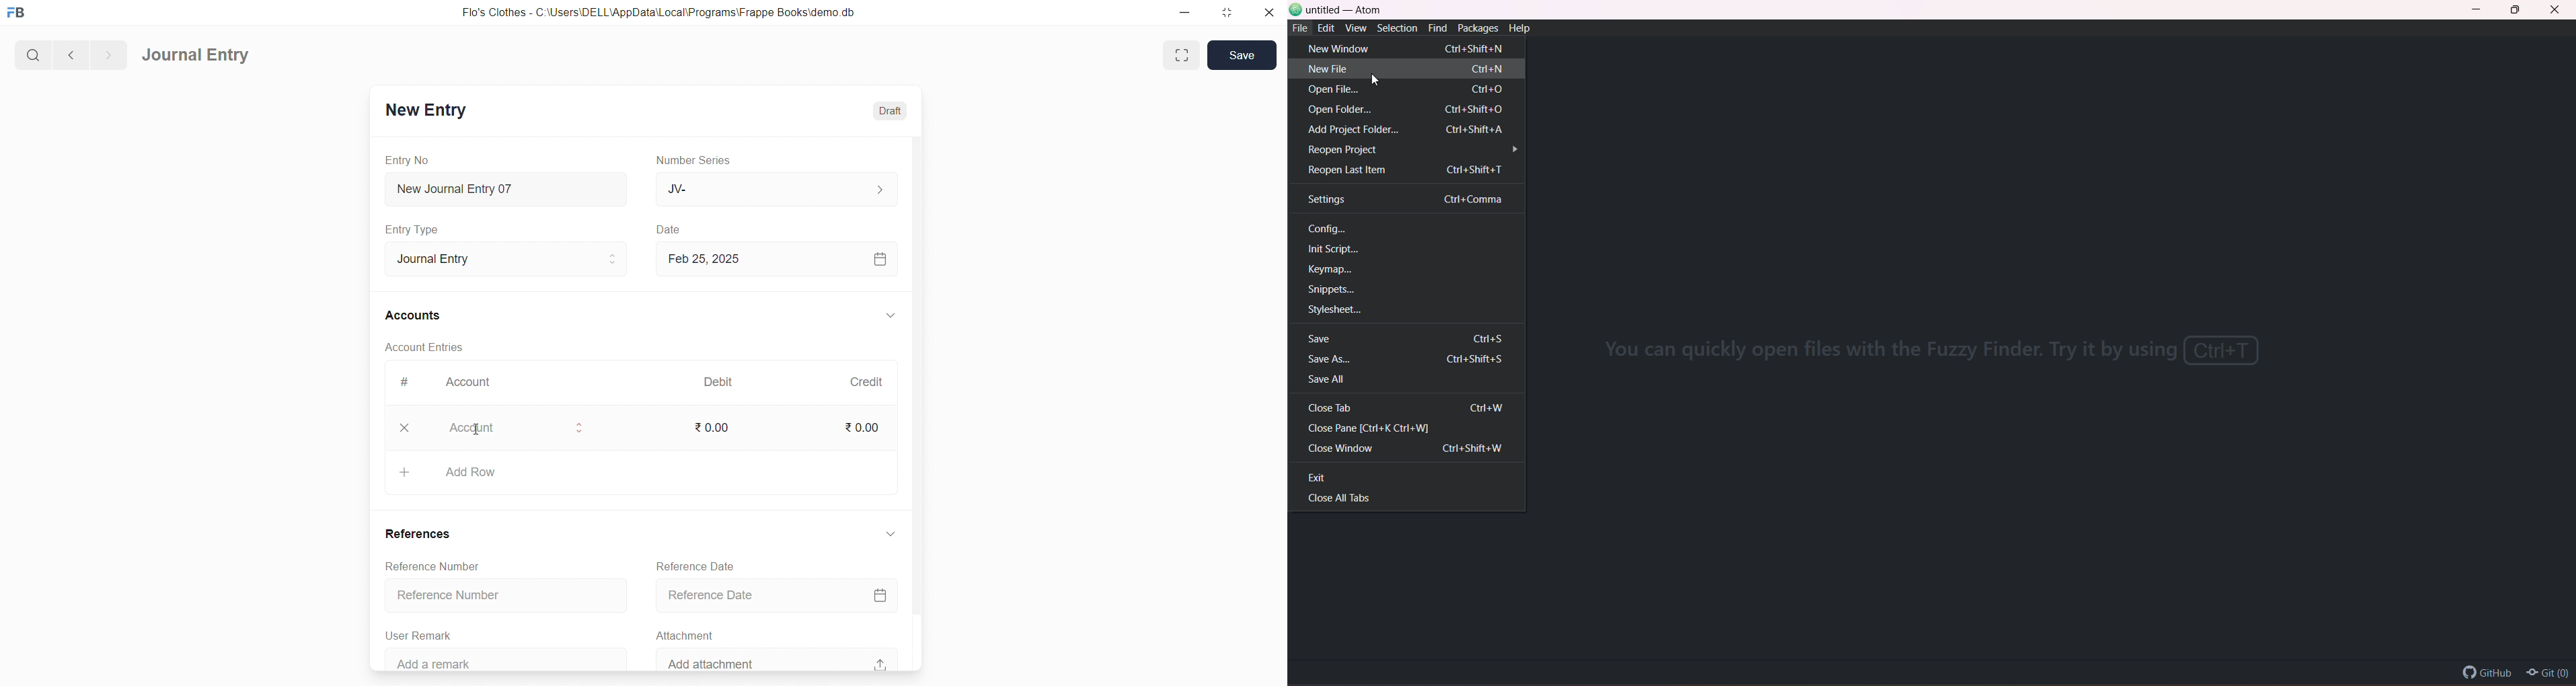  I want to click on Reference Number, so click(439, 567).